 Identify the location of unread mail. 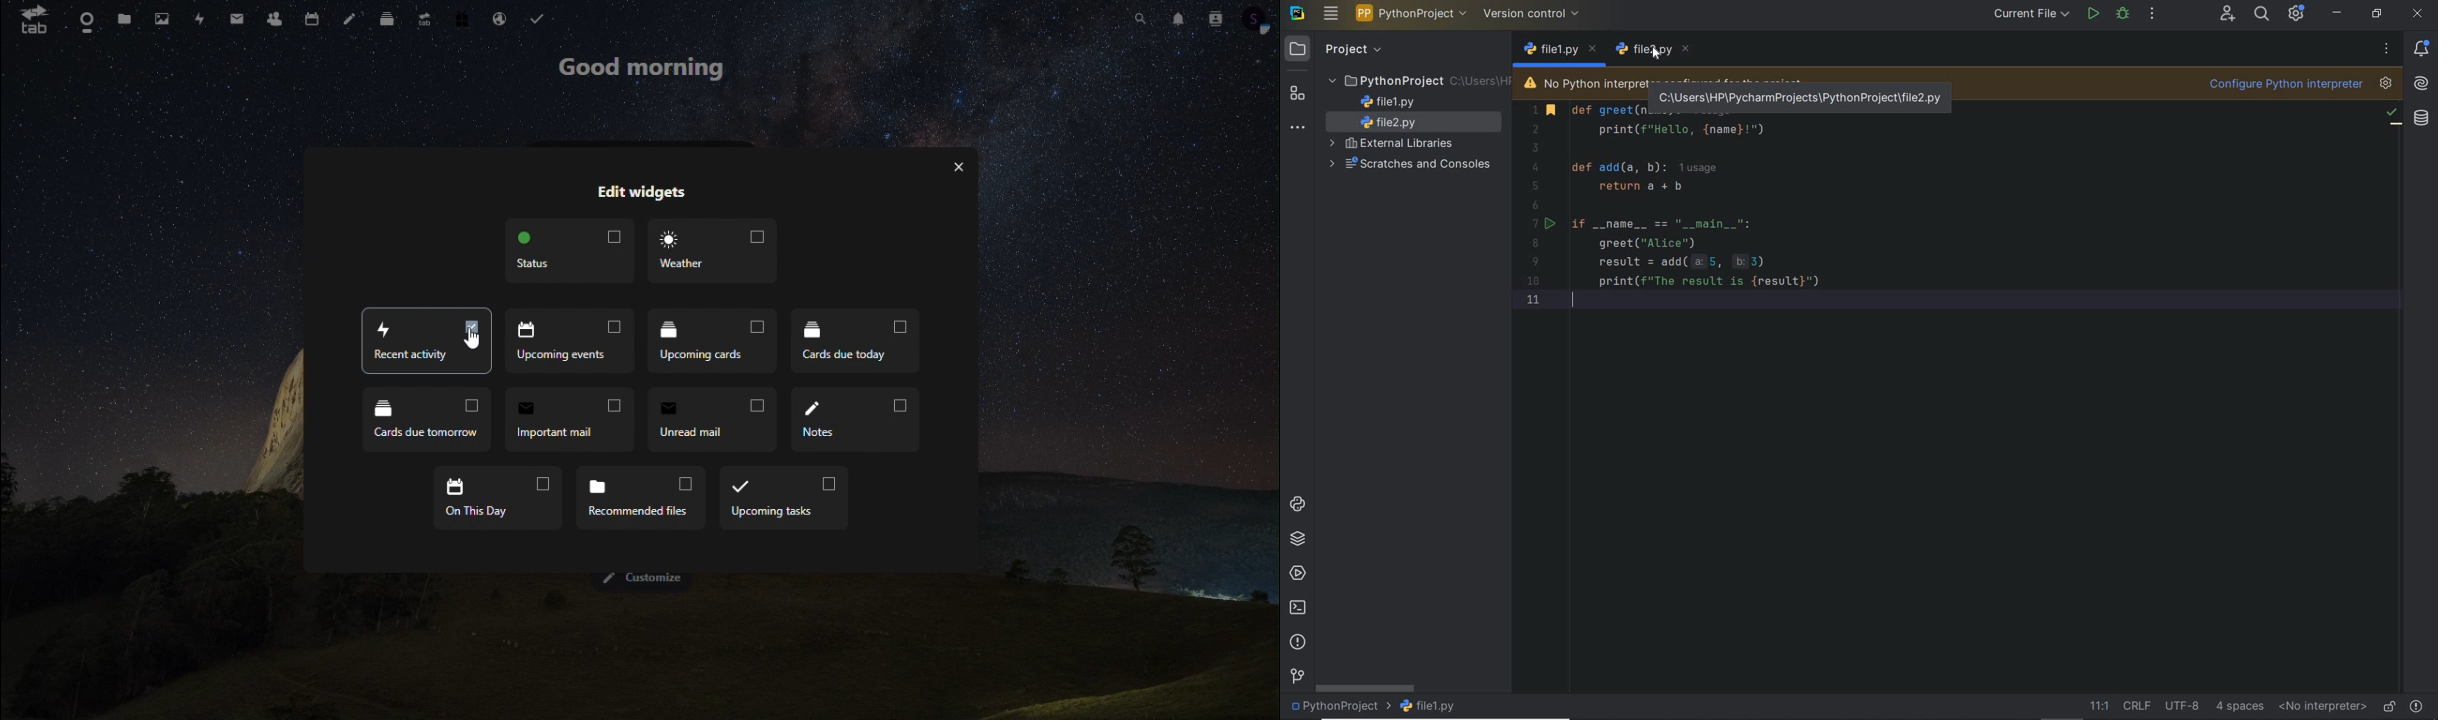
(712, 422).